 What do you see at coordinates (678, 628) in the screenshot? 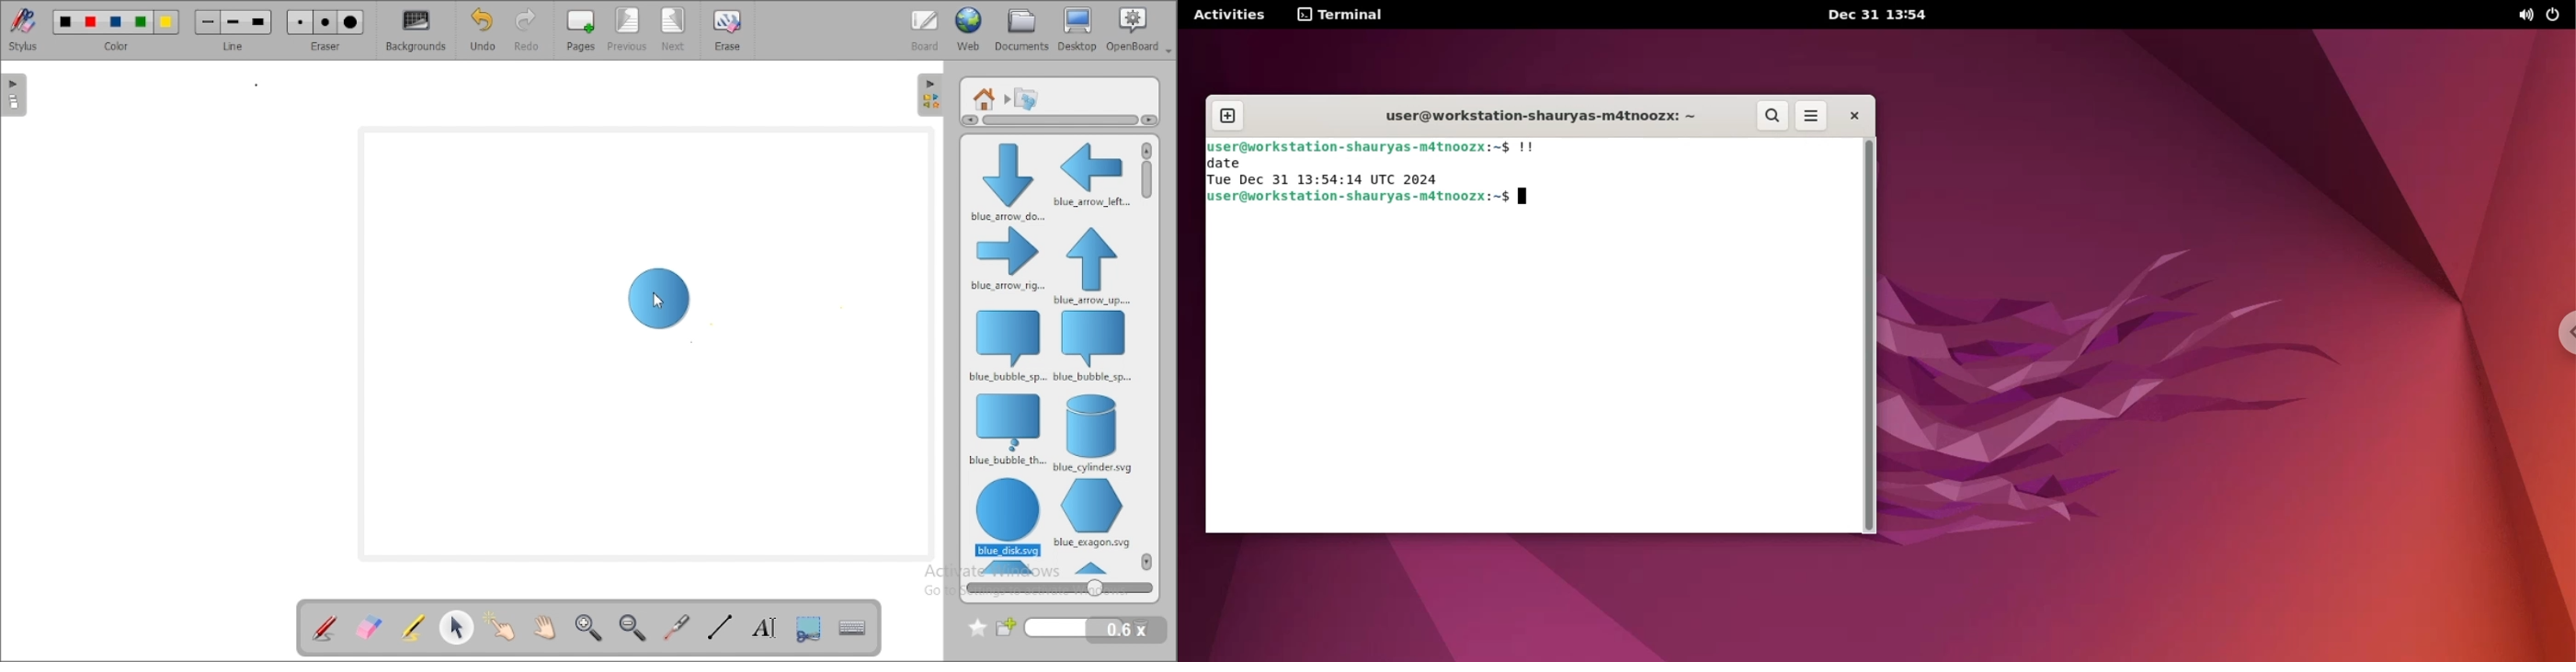
I see `visual laser pointer` at bounding box center [678, 628].